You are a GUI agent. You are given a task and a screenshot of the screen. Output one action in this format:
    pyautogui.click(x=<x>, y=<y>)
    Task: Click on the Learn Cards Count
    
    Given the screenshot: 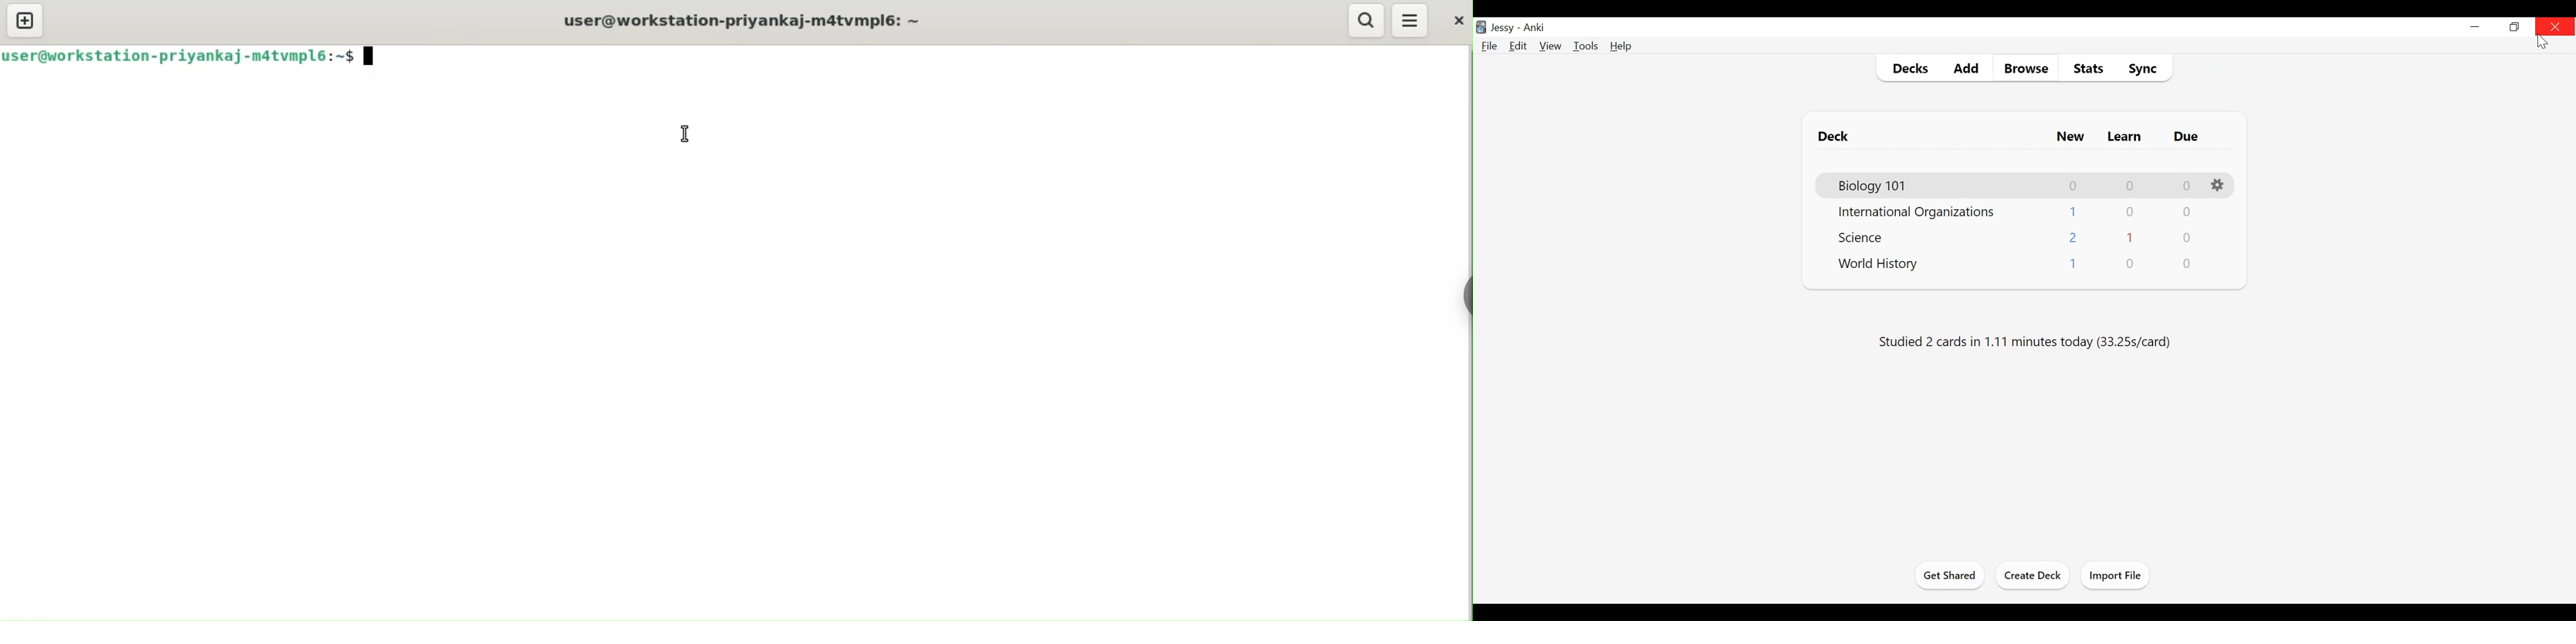 What is the action you would take?
    pyautogui.click(x=2132, y=212)
    